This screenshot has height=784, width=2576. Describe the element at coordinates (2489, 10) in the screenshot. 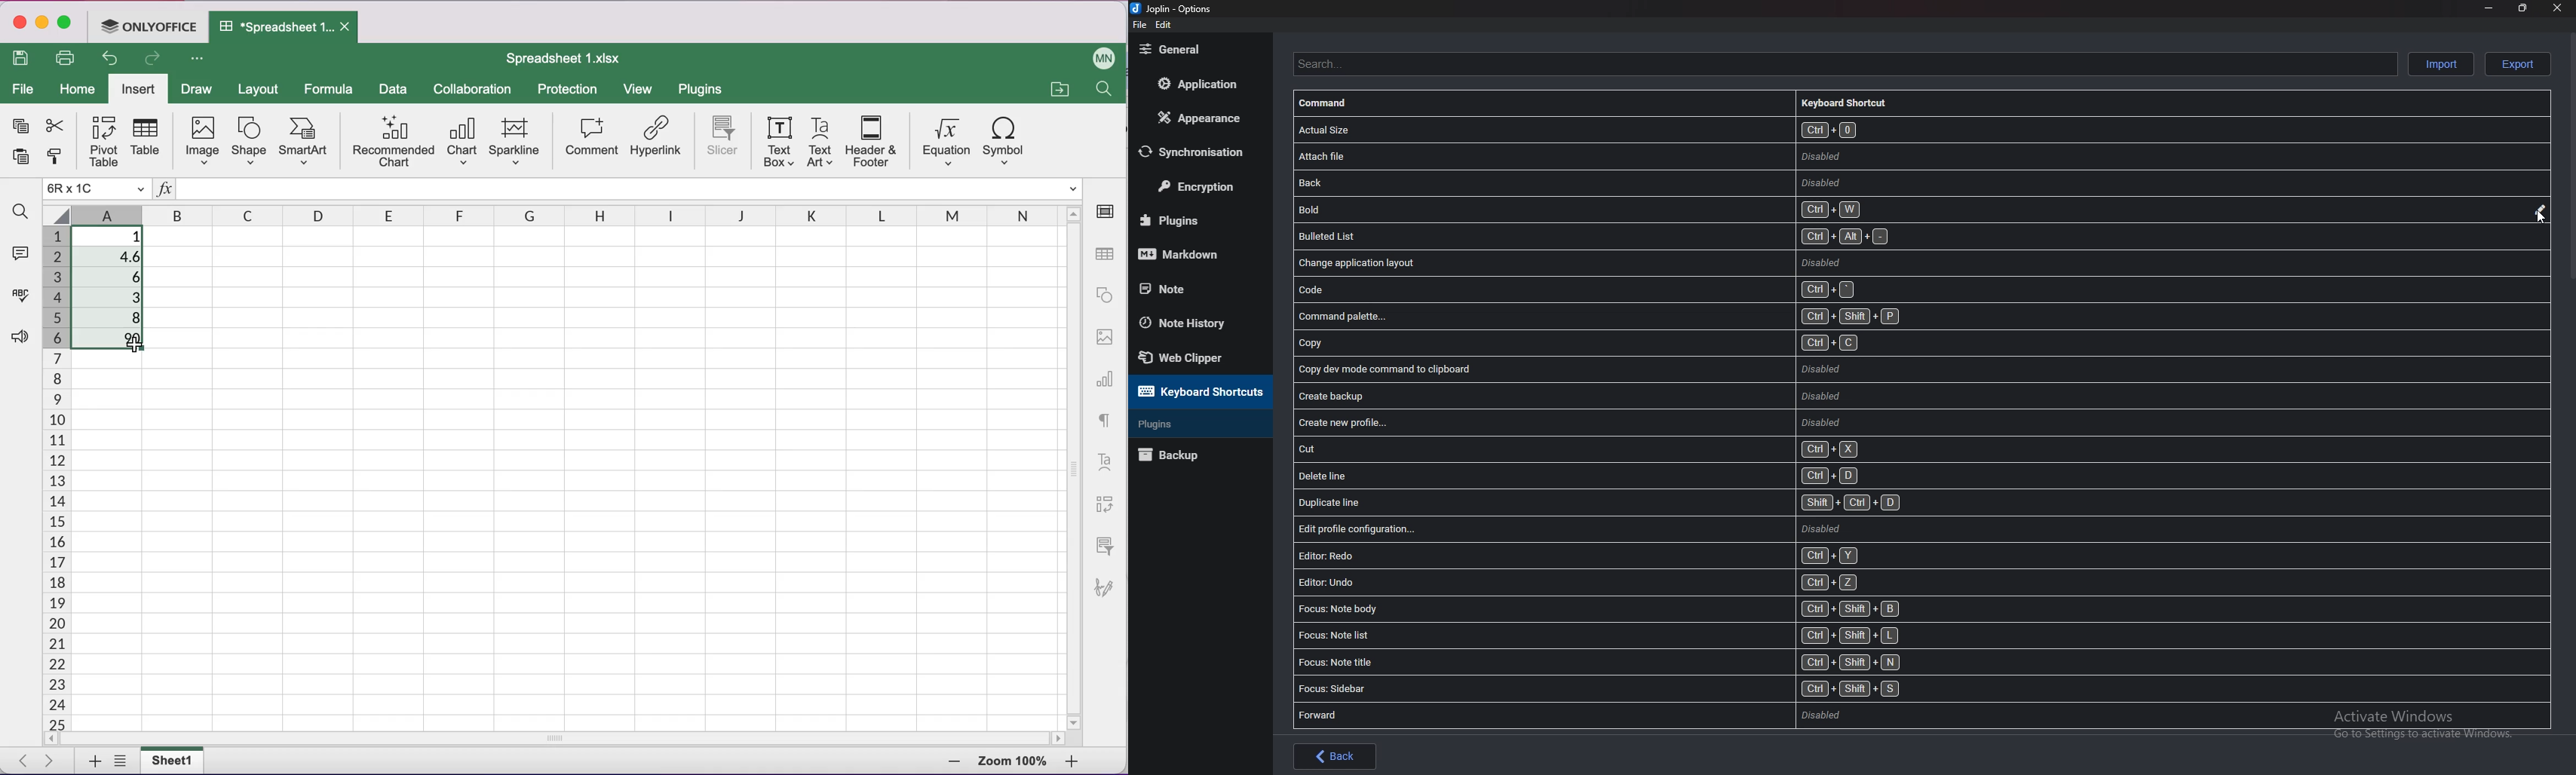

I see `Minimize` at that location.